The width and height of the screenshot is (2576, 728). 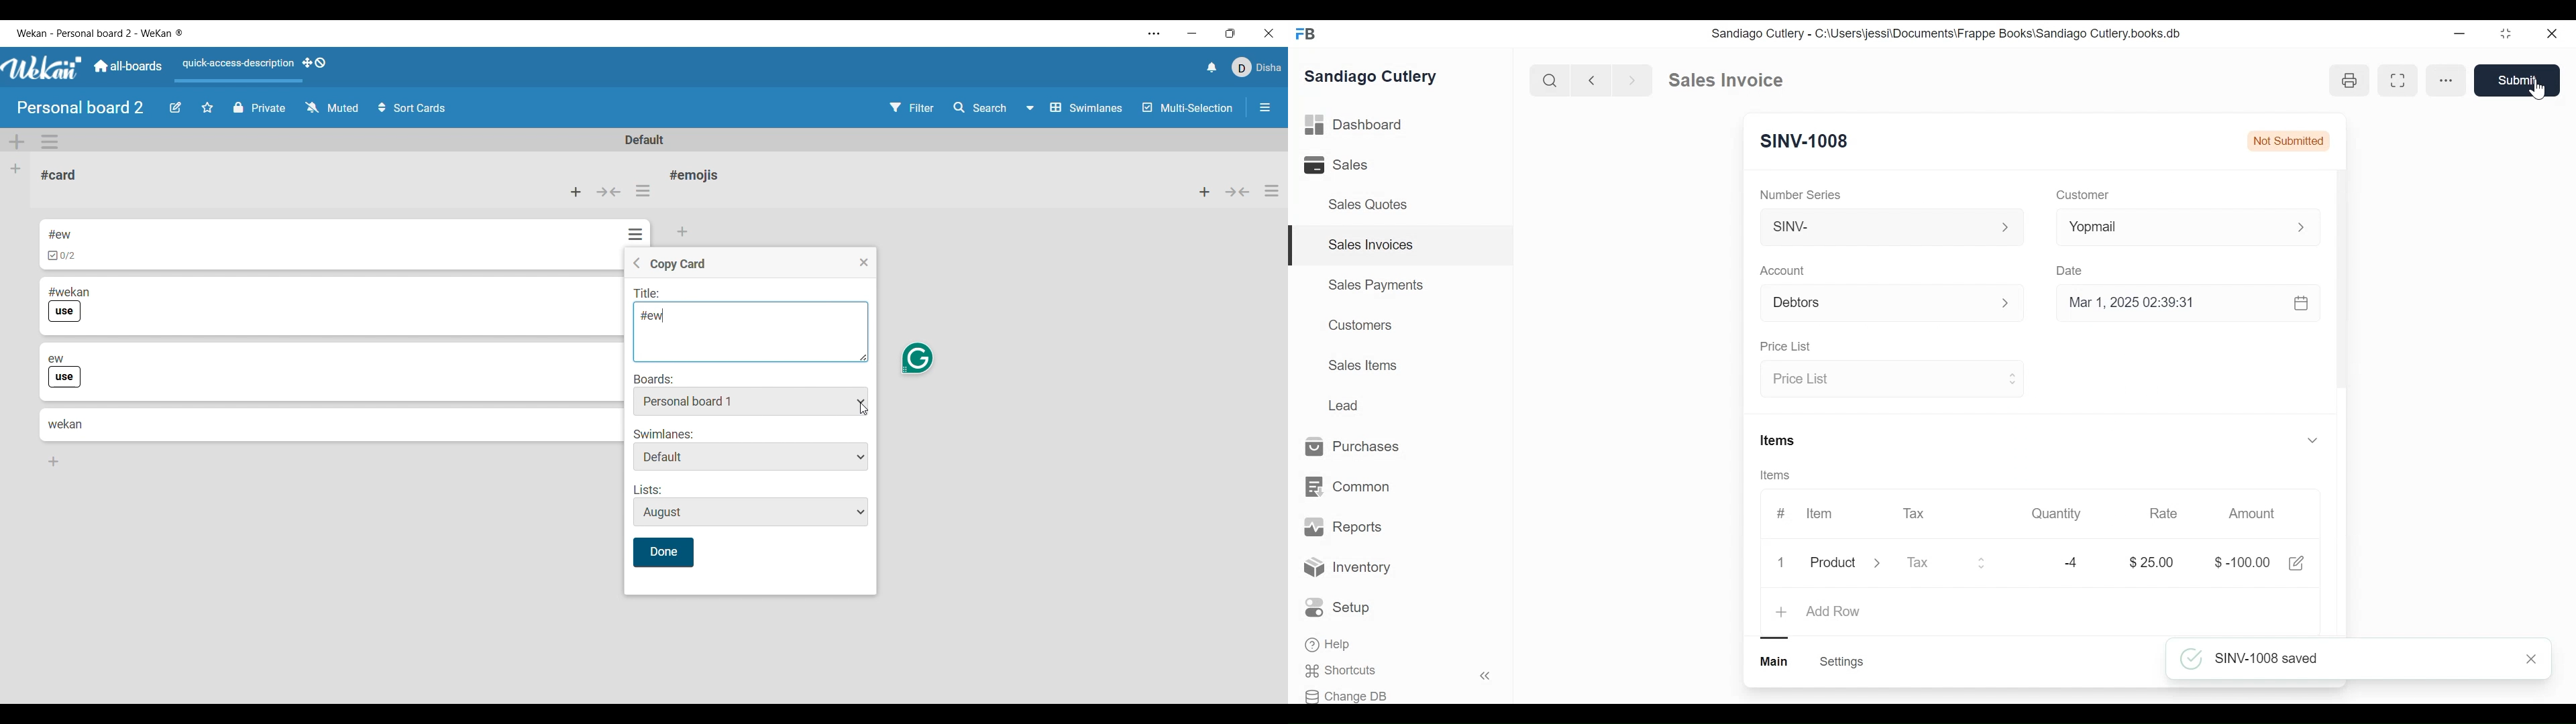 What do you see at coordinates (2536, 87) in the screenshot?
I see `Cursor` at bounding box center [2536, 87].